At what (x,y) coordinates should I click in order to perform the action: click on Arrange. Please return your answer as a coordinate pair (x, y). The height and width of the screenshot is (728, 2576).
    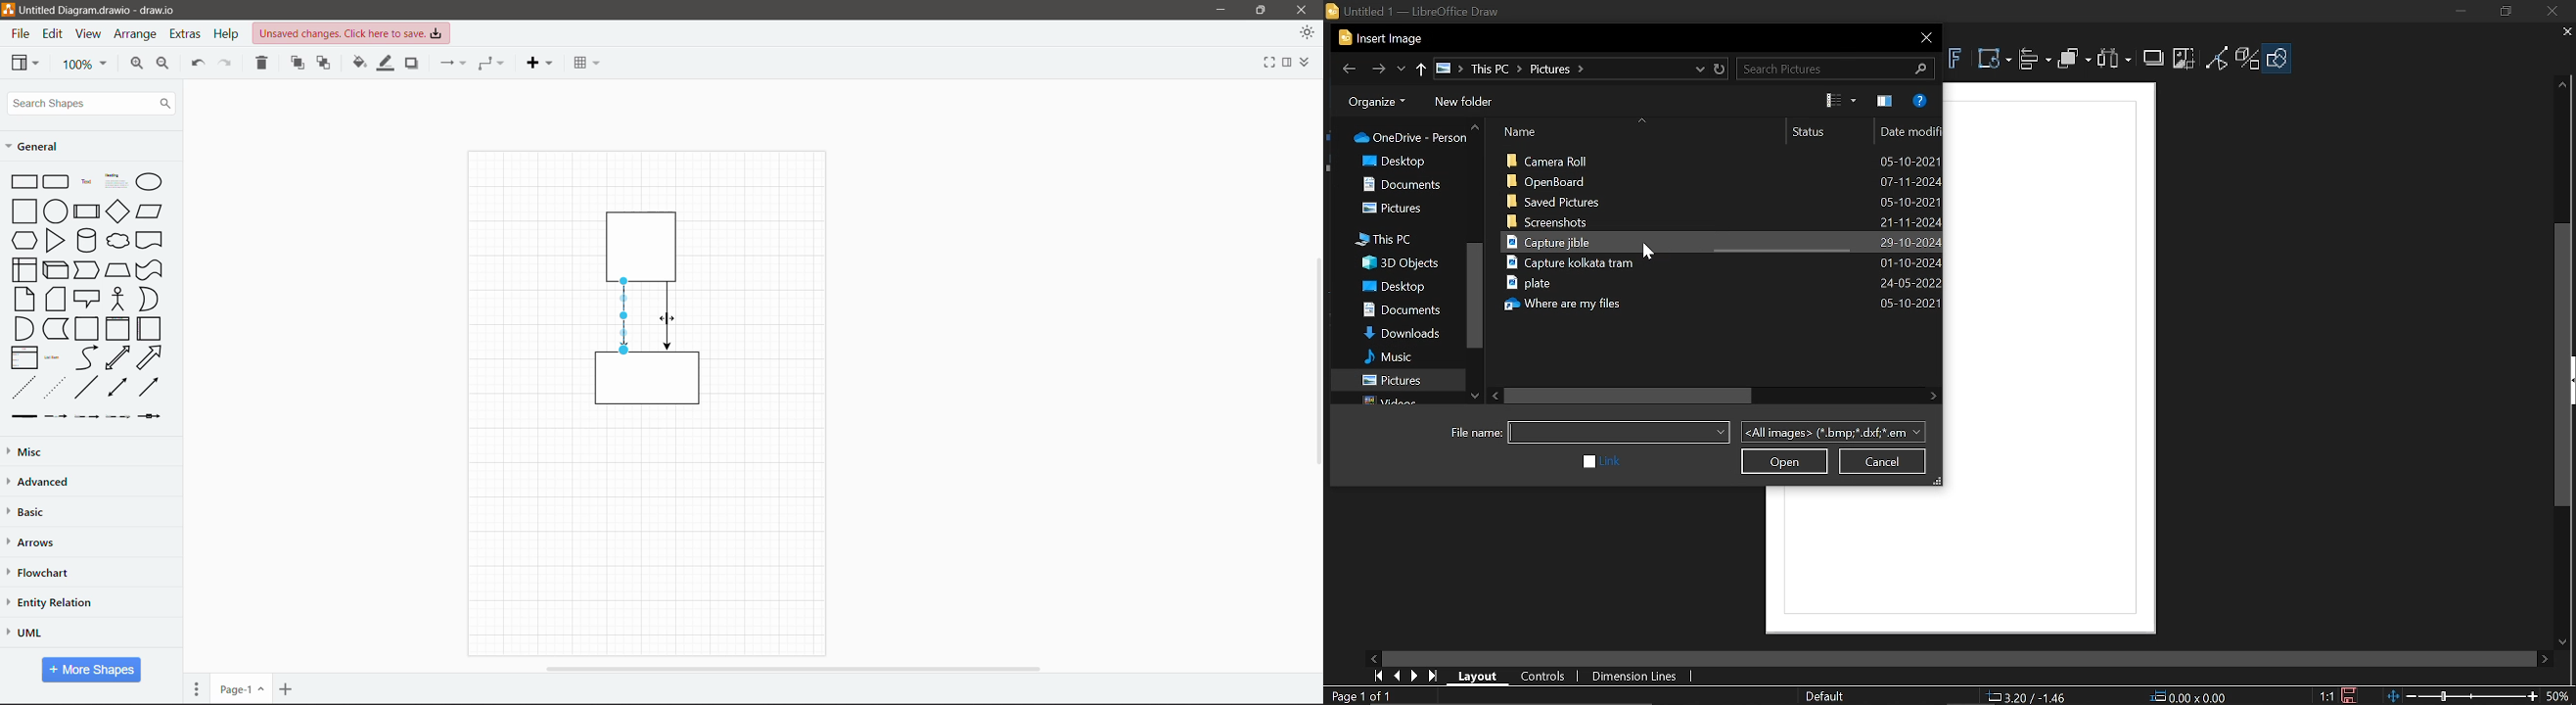
    Looking at the image, I should click on (2075, 62).